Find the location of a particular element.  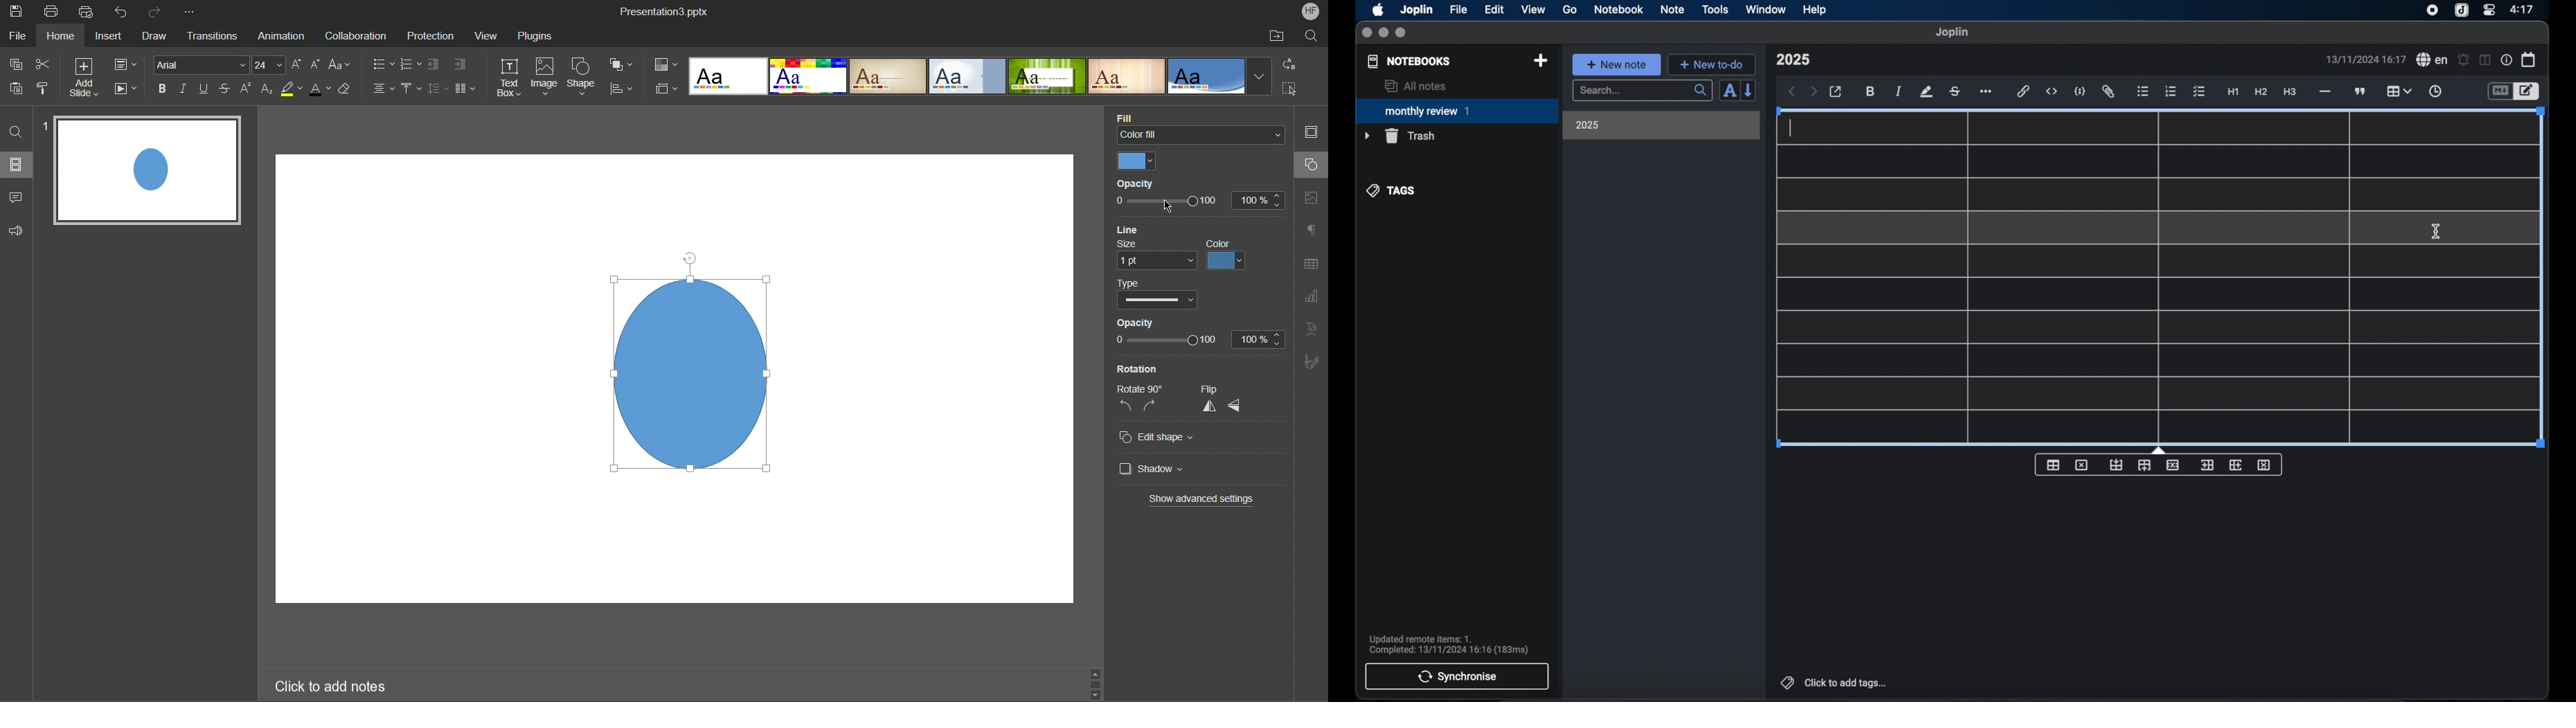

Shape is located at coordinates (584, 78).